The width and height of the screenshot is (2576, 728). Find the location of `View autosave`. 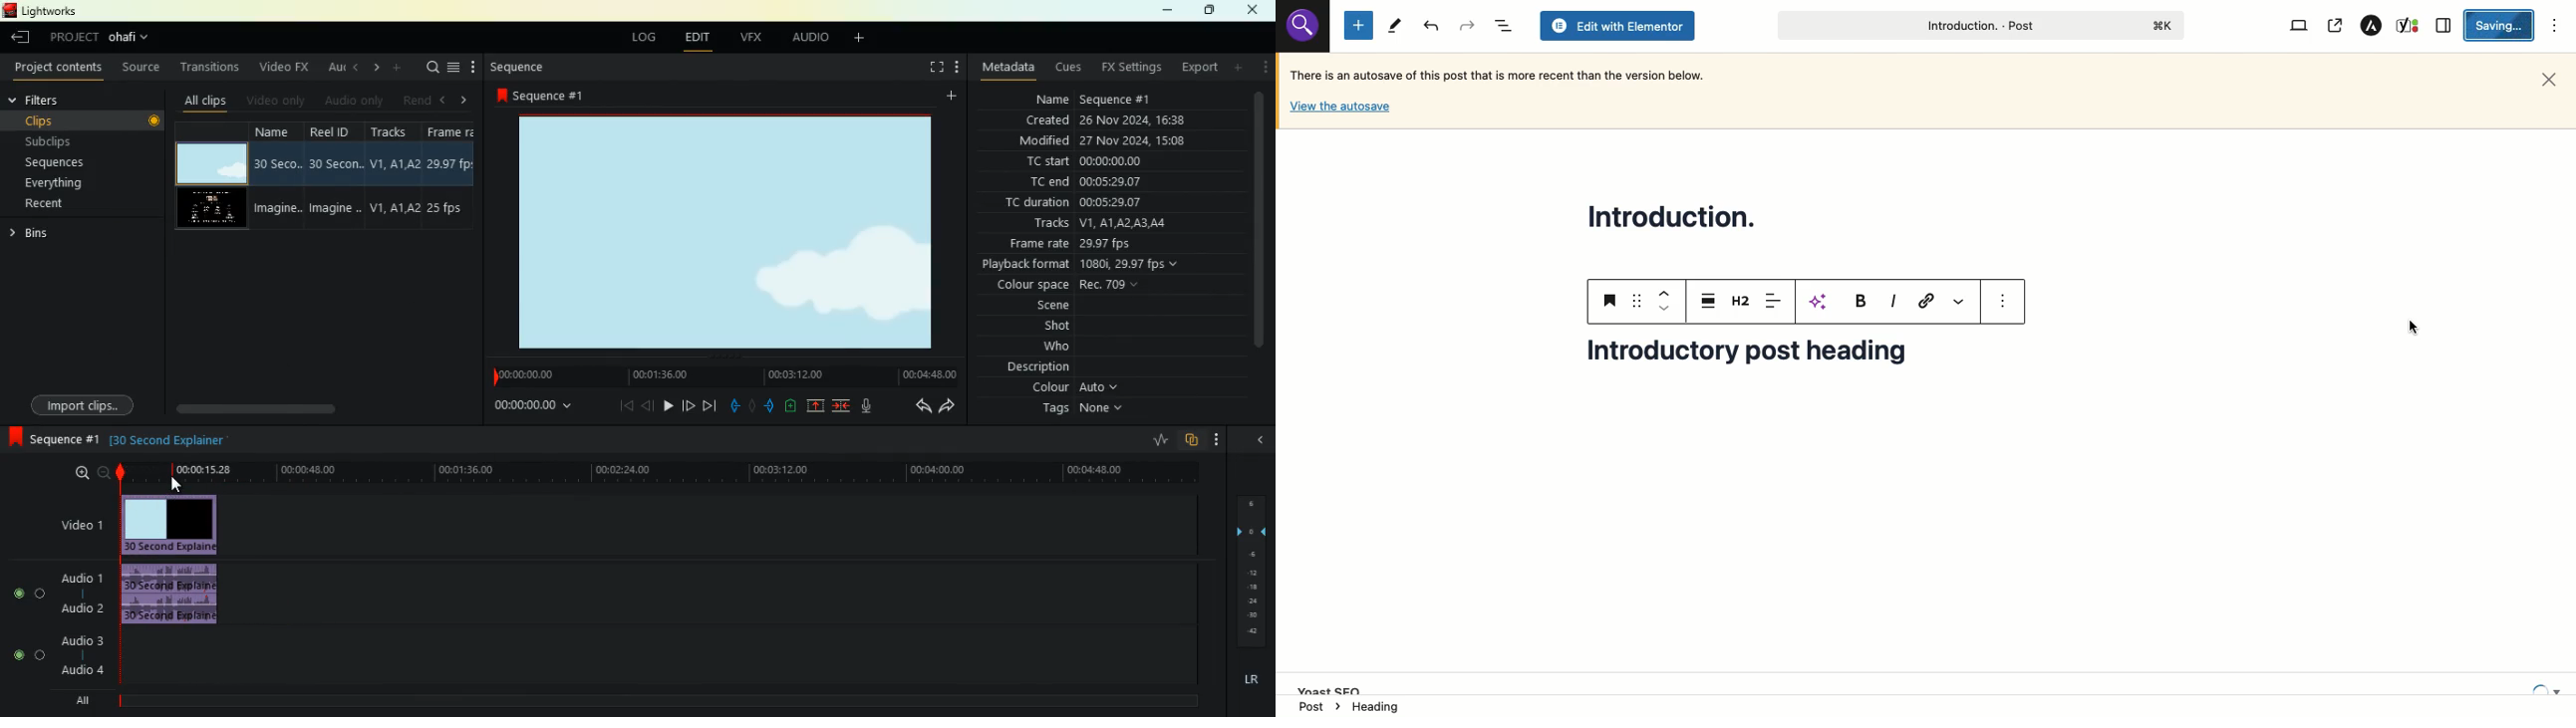

View autosave is located at coordinates (1340, 109).